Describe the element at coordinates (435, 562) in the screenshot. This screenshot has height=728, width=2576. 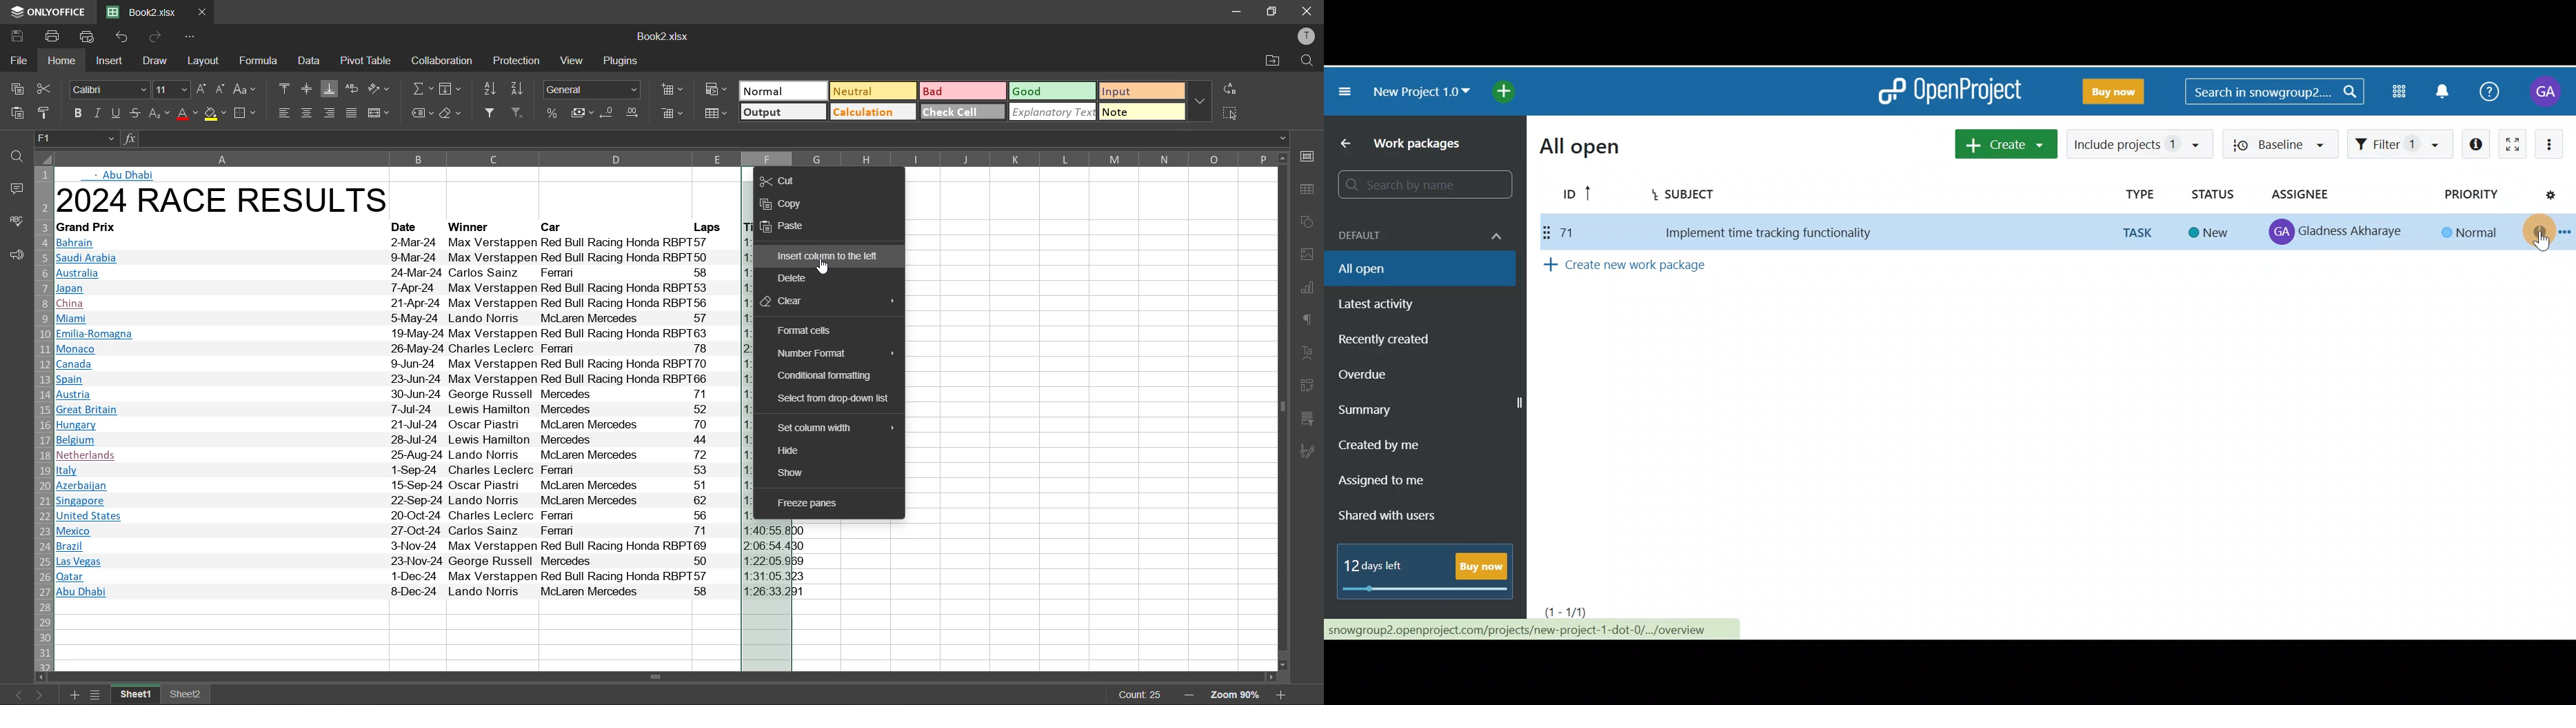
I see `Las Vegas 23-Nov-24 George Russell Mercedes S50 1:22:05.969` at that location.